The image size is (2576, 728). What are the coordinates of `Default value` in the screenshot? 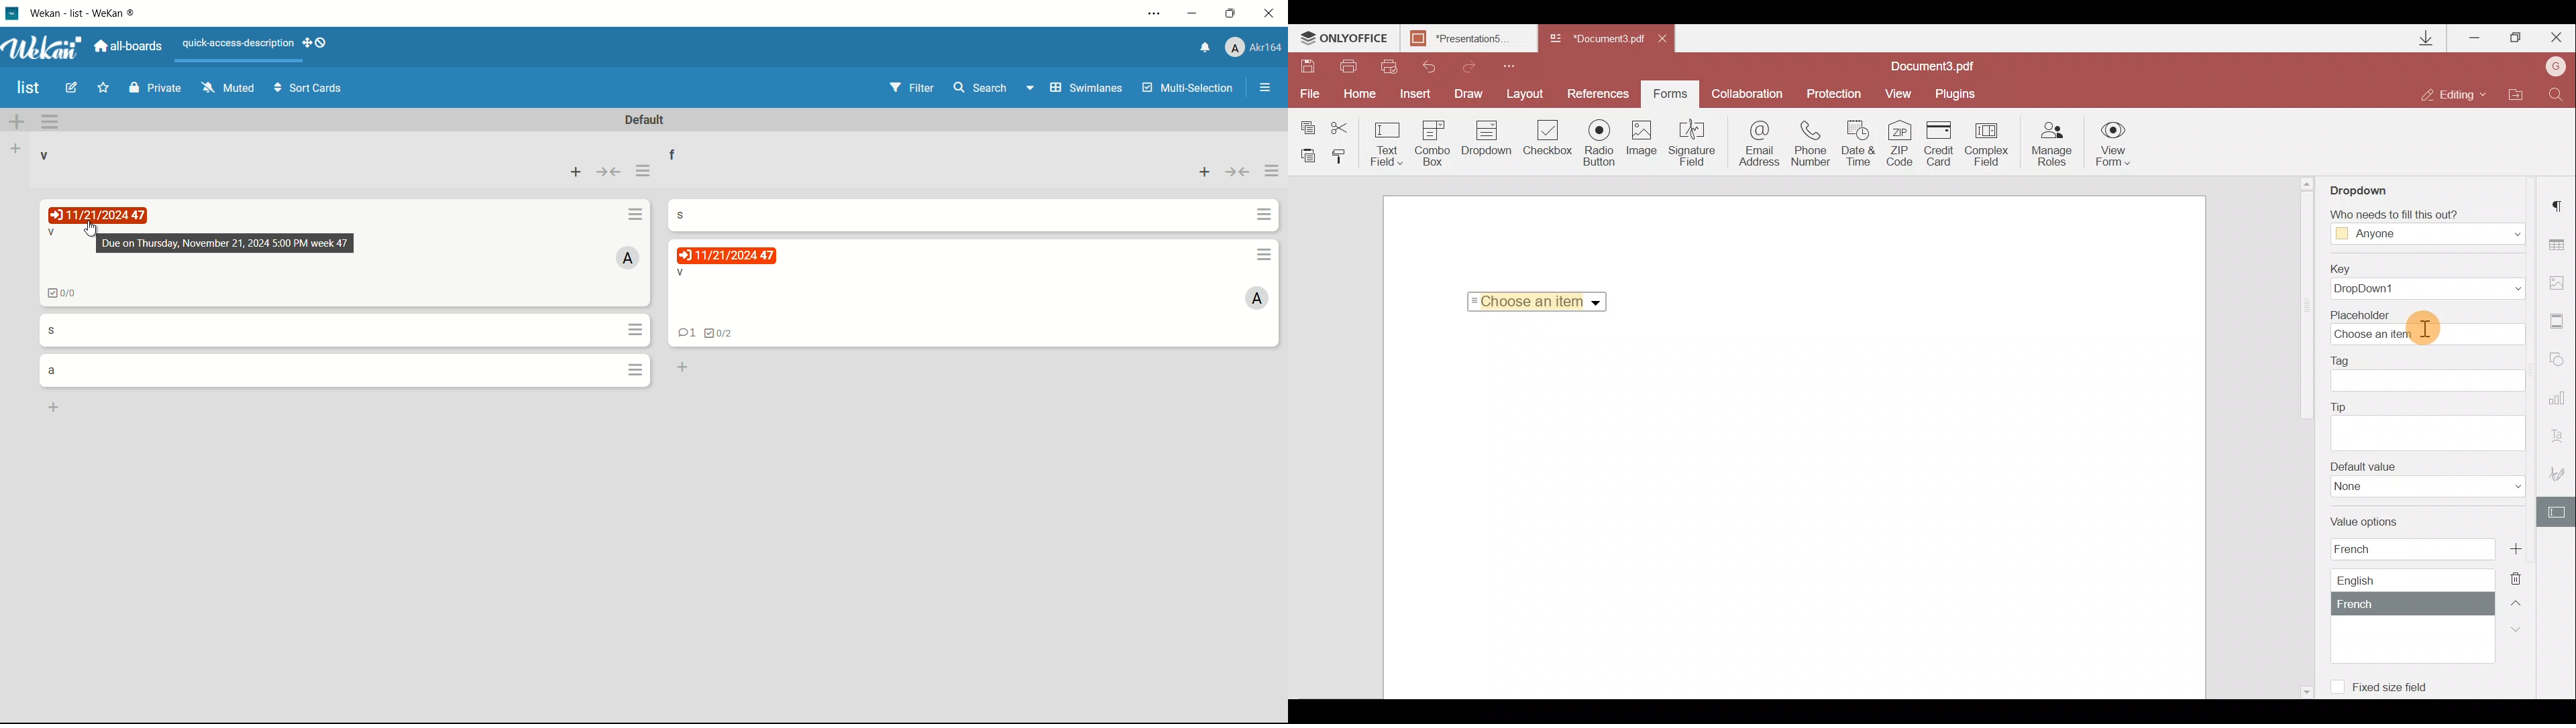 It's located at (2428, 479).